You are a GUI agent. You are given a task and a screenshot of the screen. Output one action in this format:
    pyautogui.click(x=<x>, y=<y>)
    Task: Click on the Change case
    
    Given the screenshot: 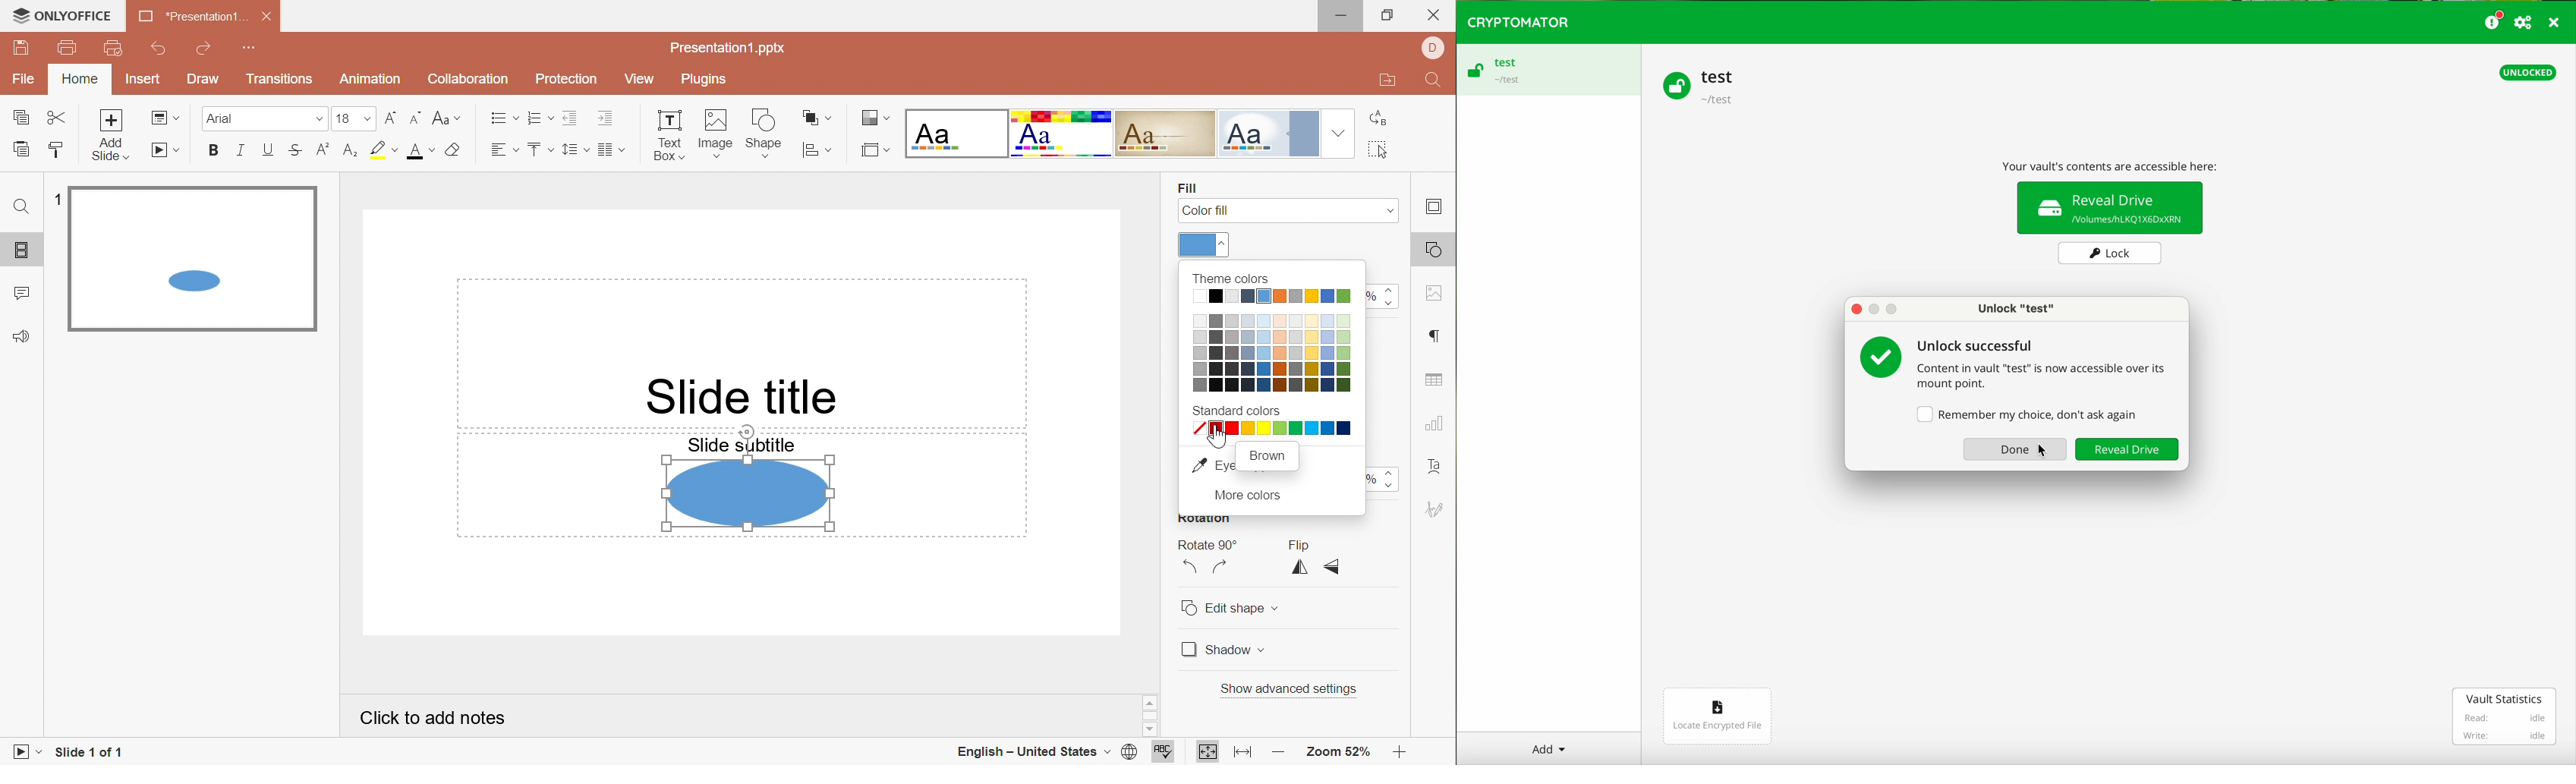 What is the action you would take?
    pyautogui.click(x=445, y=120)
    